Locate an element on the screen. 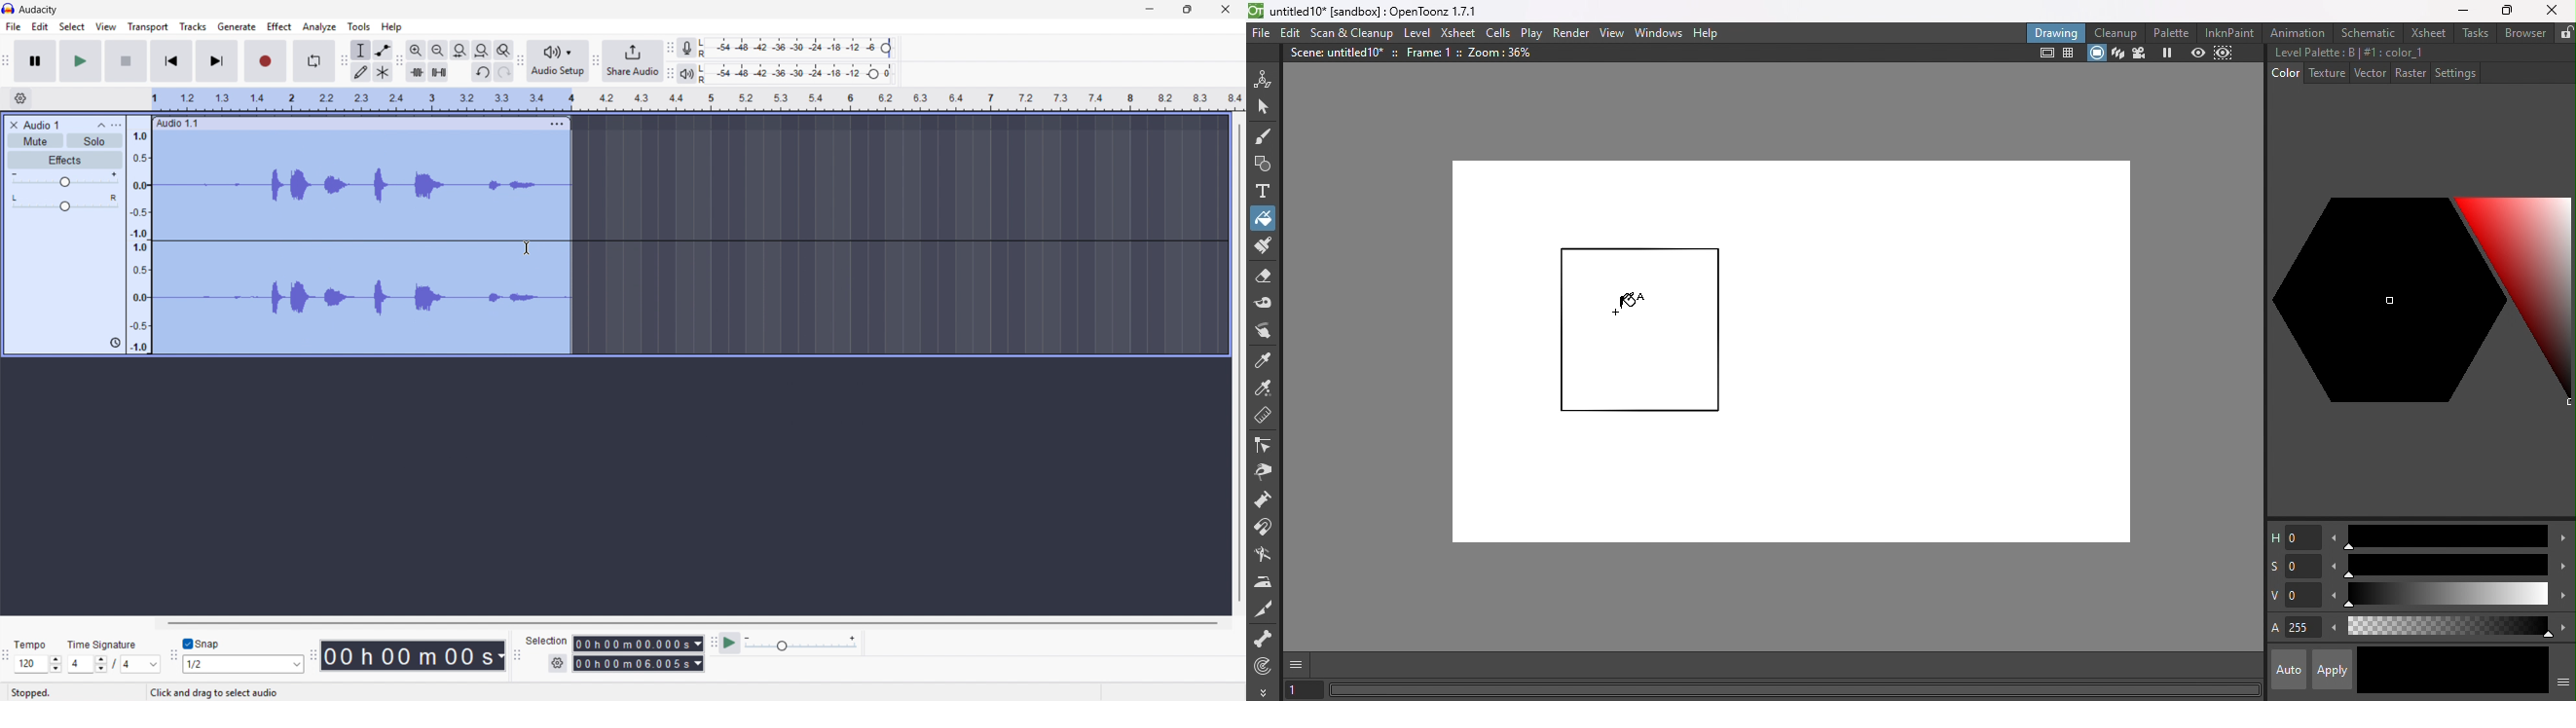 The image size is (2576, 728). Track control panel menu is located at coordinates (116, 125).